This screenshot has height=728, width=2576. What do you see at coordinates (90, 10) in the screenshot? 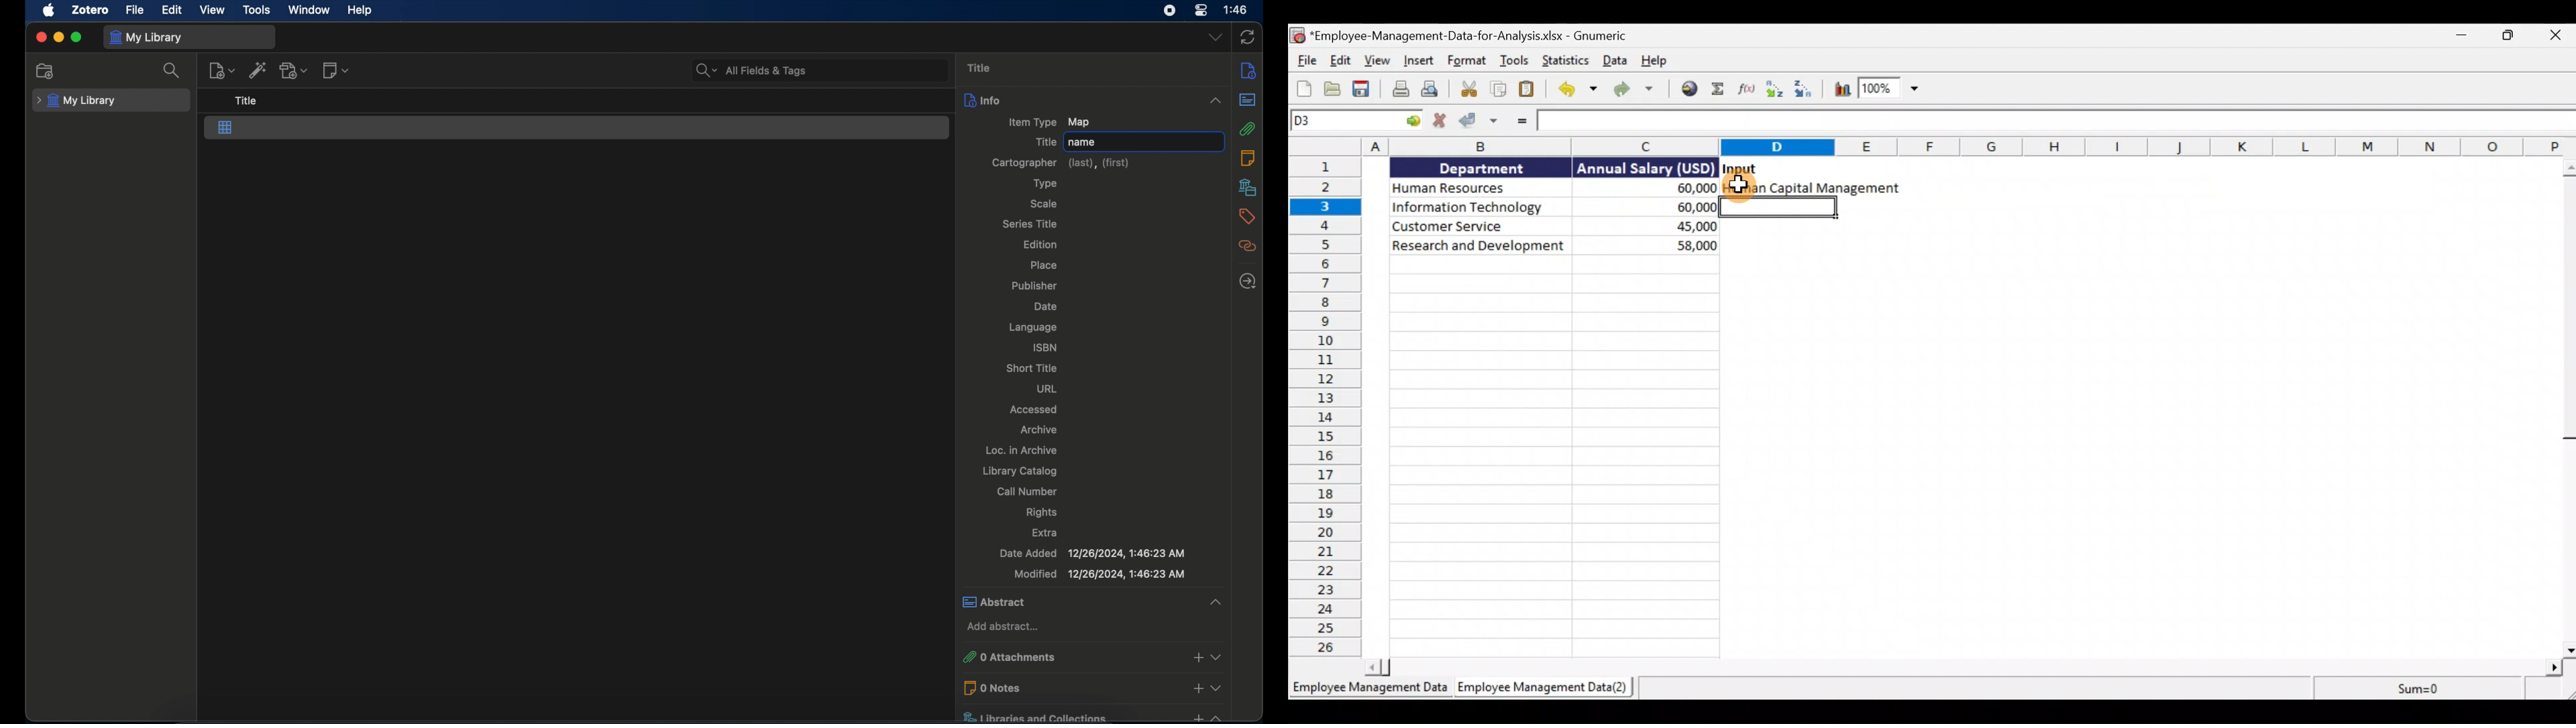
I see `zotero` at bounding box center [90, 10].